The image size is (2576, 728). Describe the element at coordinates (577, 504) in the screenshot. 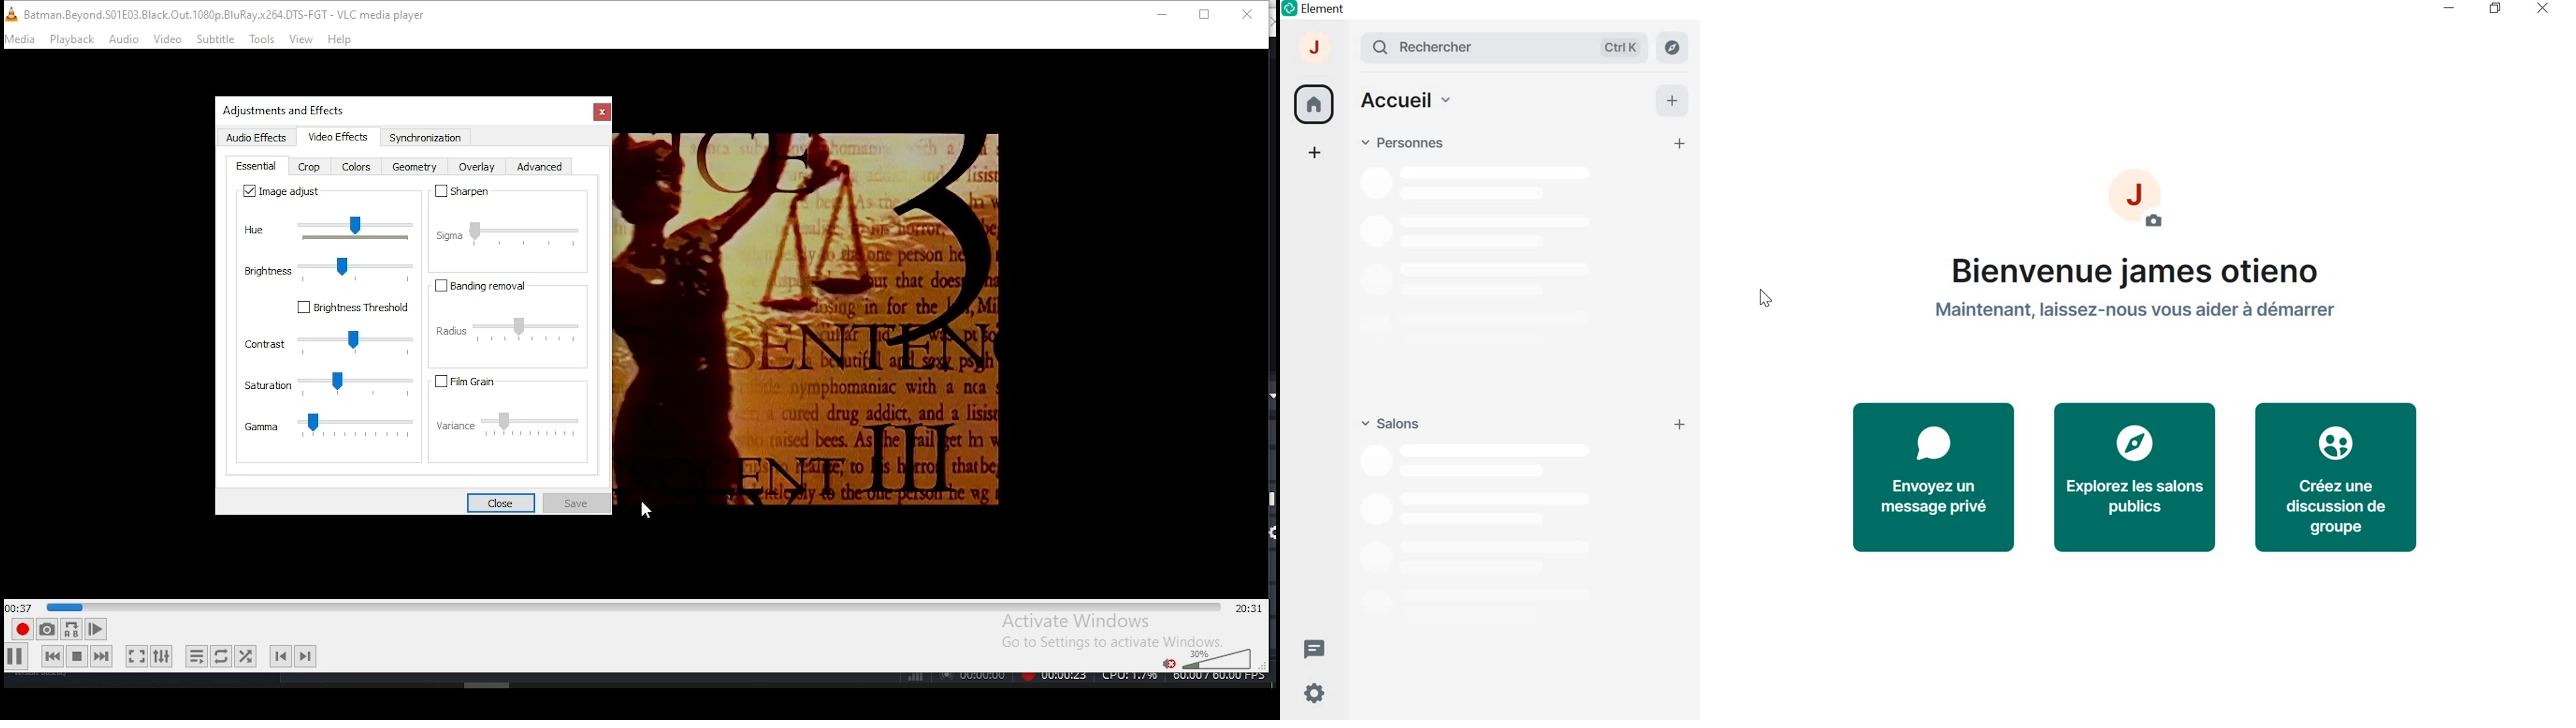

I see `save` at that location.